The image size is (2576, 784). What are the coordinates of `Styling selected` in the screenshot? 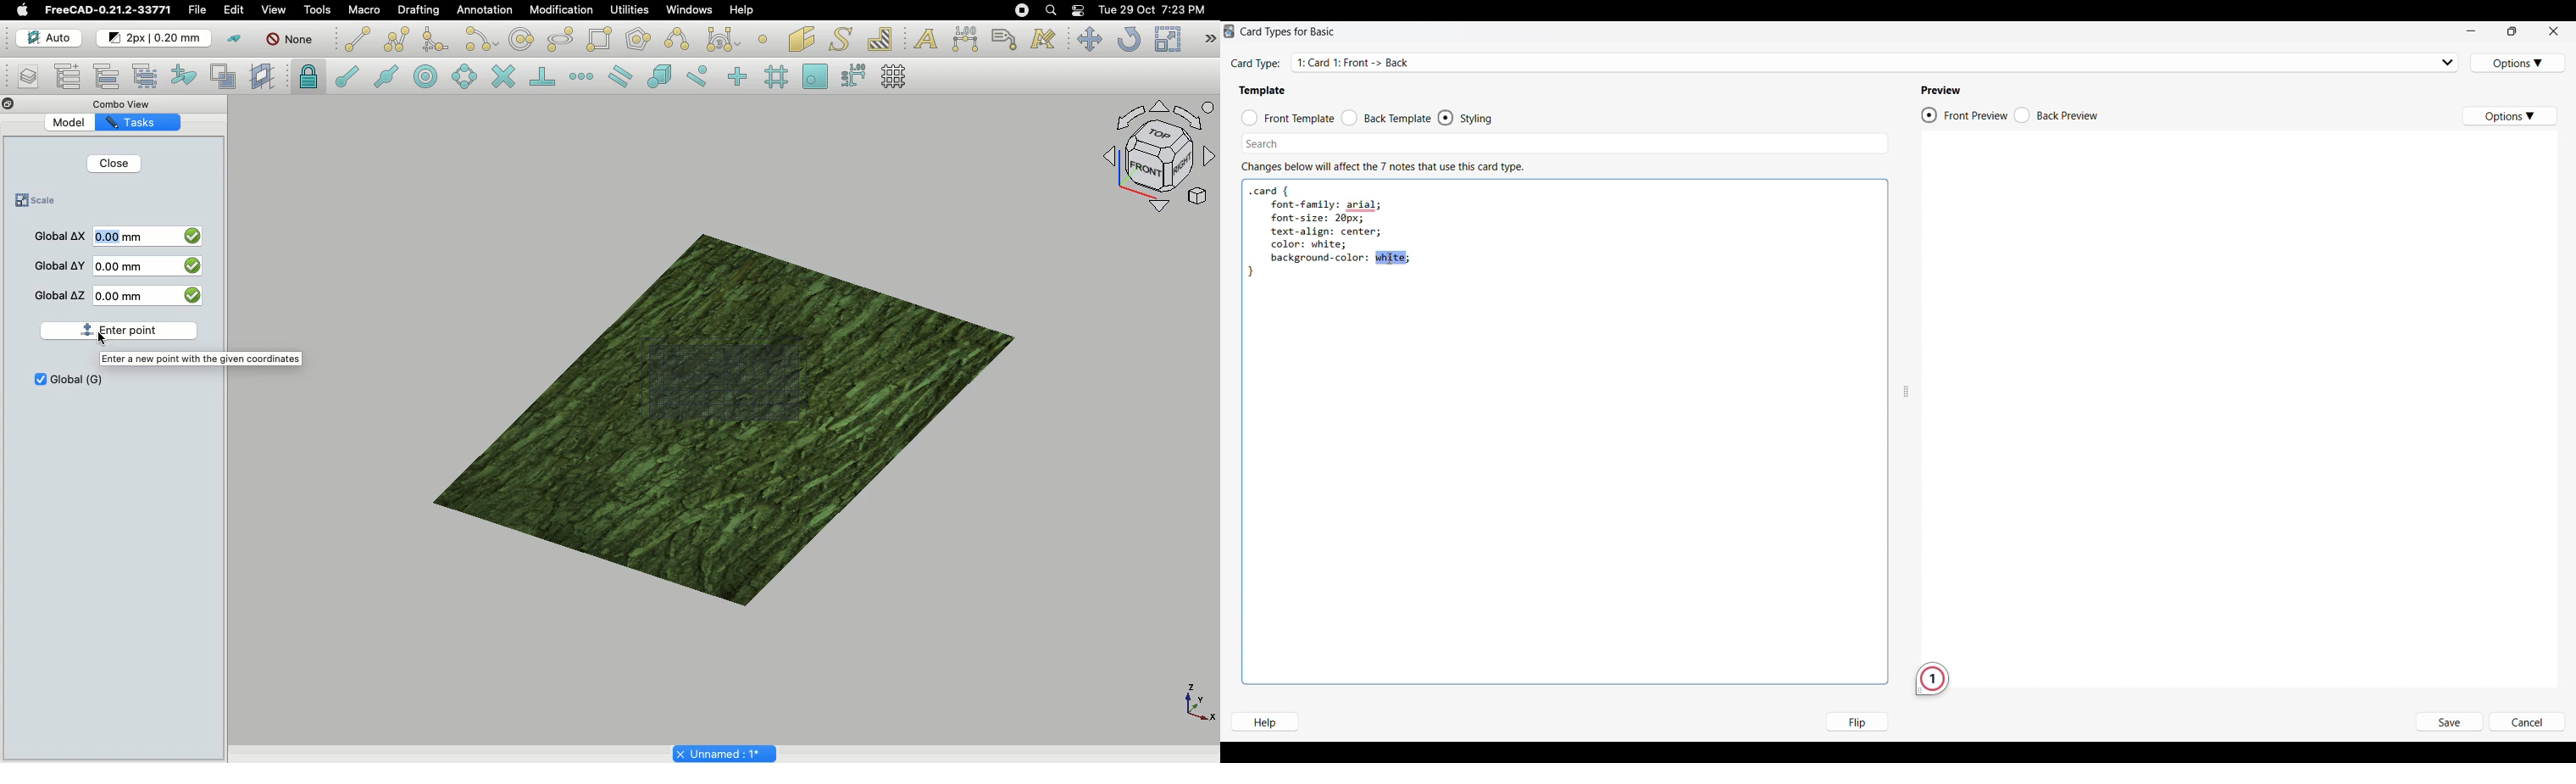 It's located at (1446, 117).